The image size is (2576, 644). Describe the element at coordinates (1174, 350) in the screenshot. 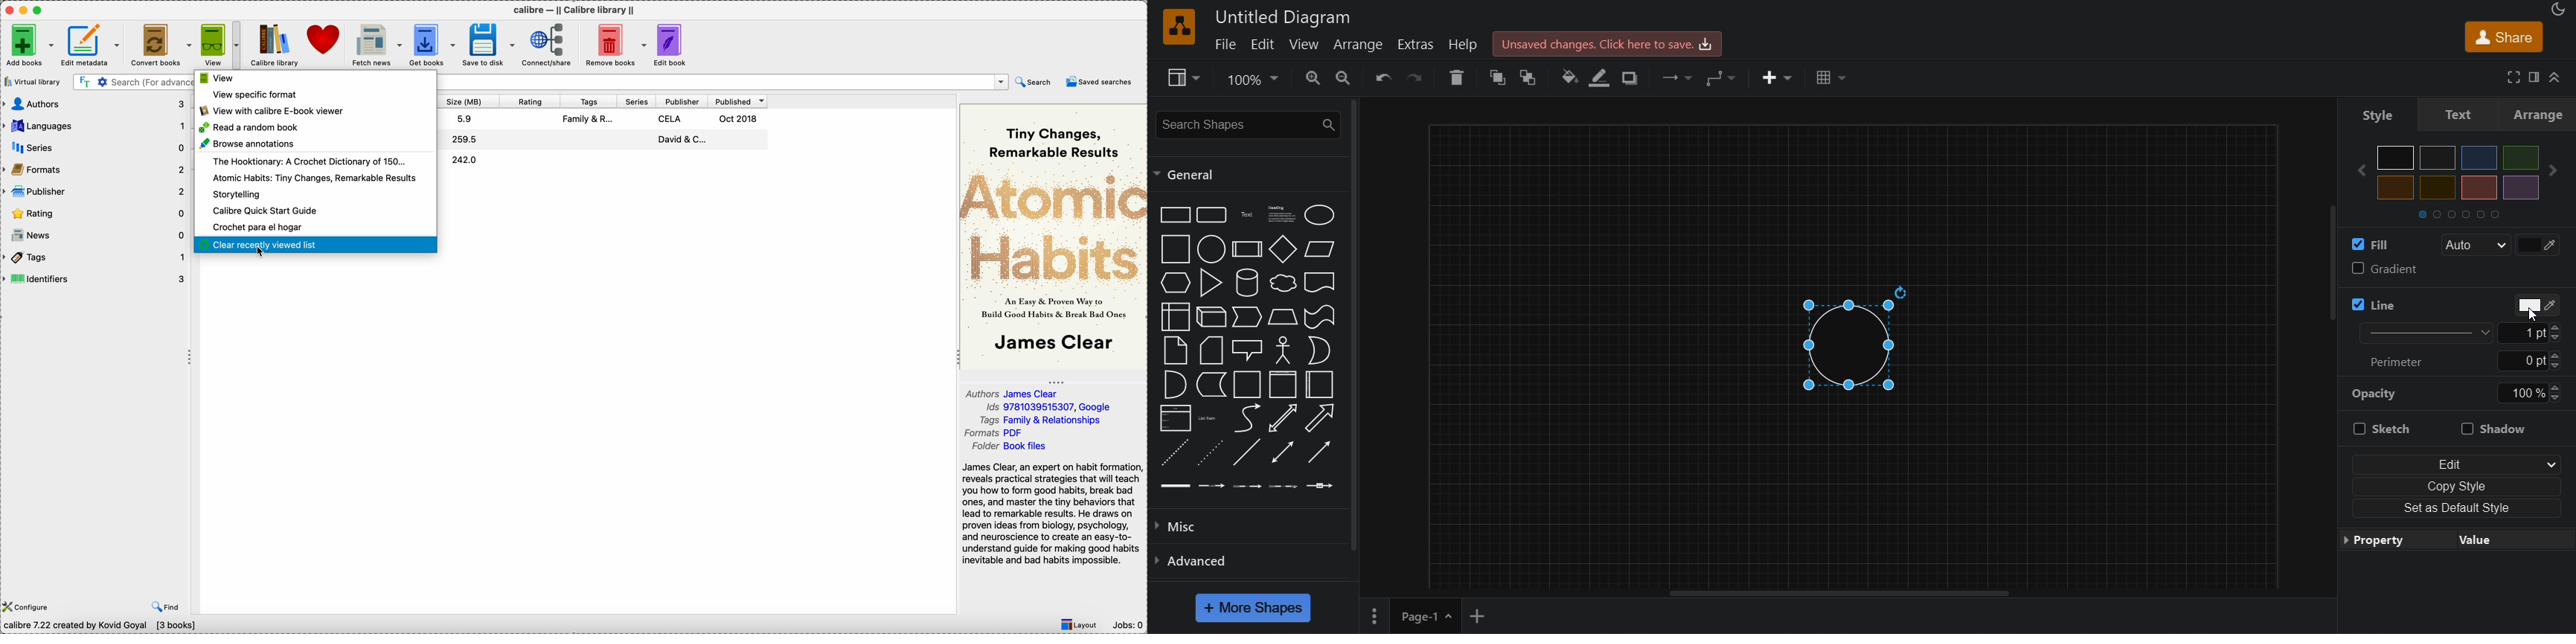

I see `note` at that location.